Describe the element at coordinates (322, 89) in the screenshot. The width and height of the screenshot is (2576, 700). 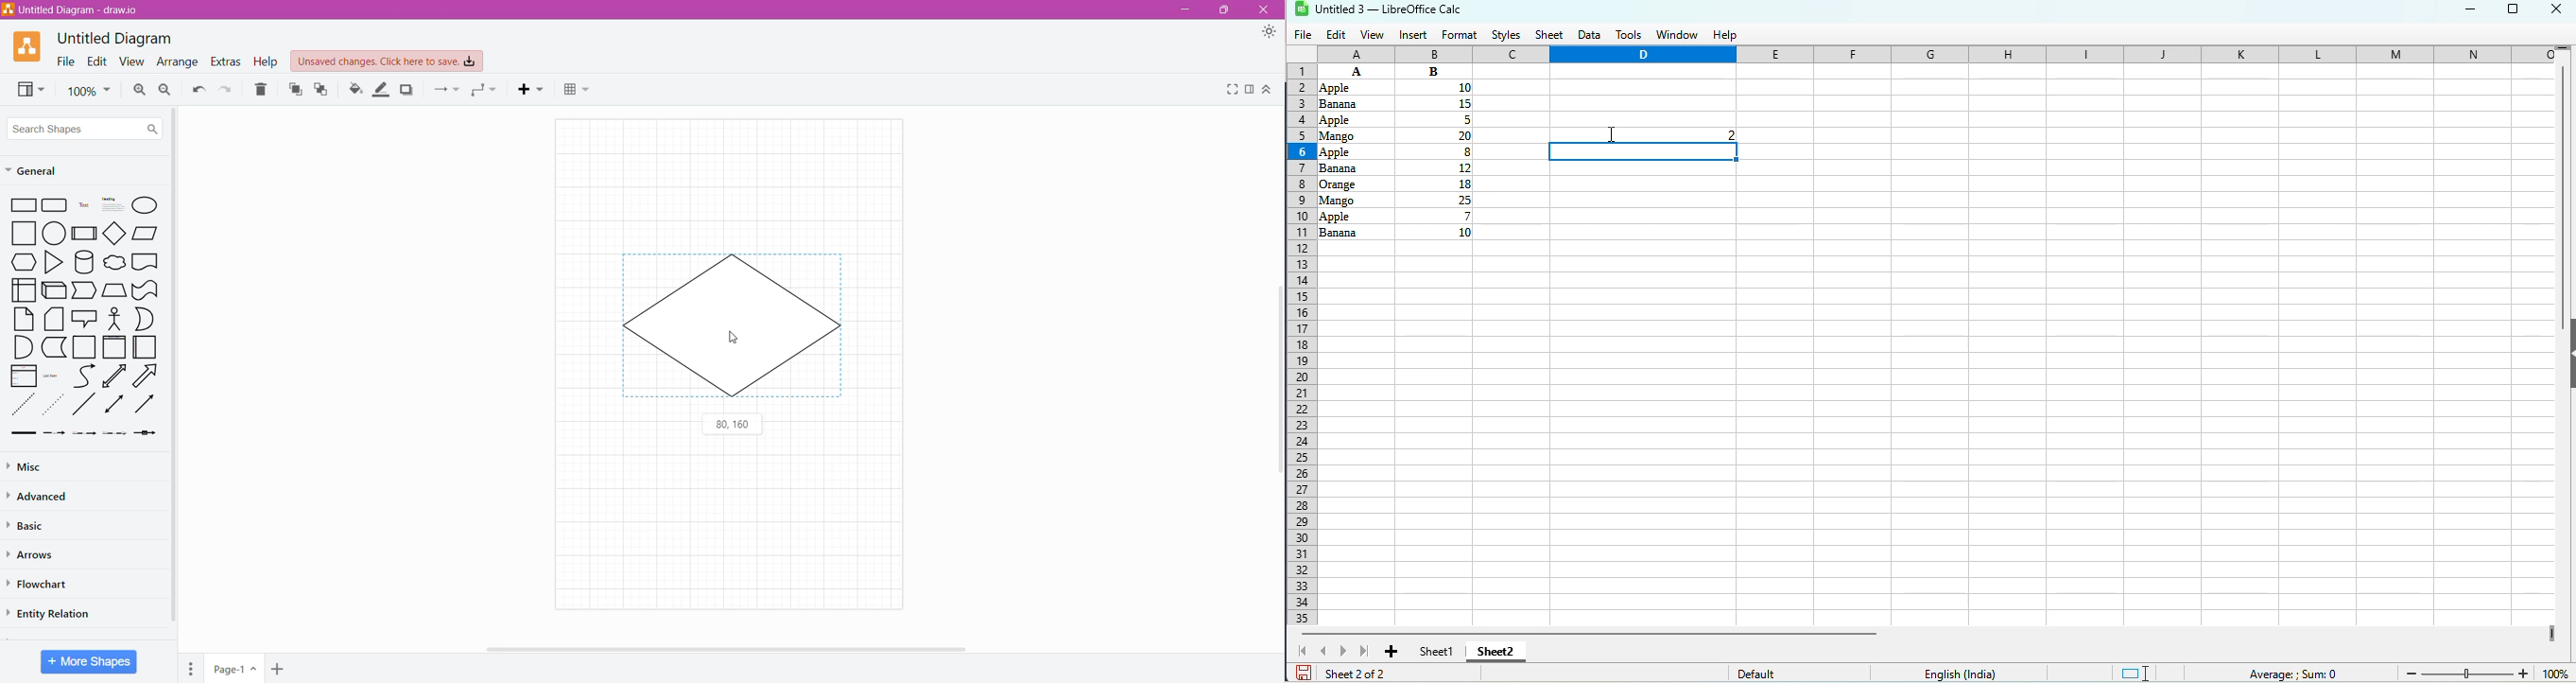
I see `To Back` at that location.